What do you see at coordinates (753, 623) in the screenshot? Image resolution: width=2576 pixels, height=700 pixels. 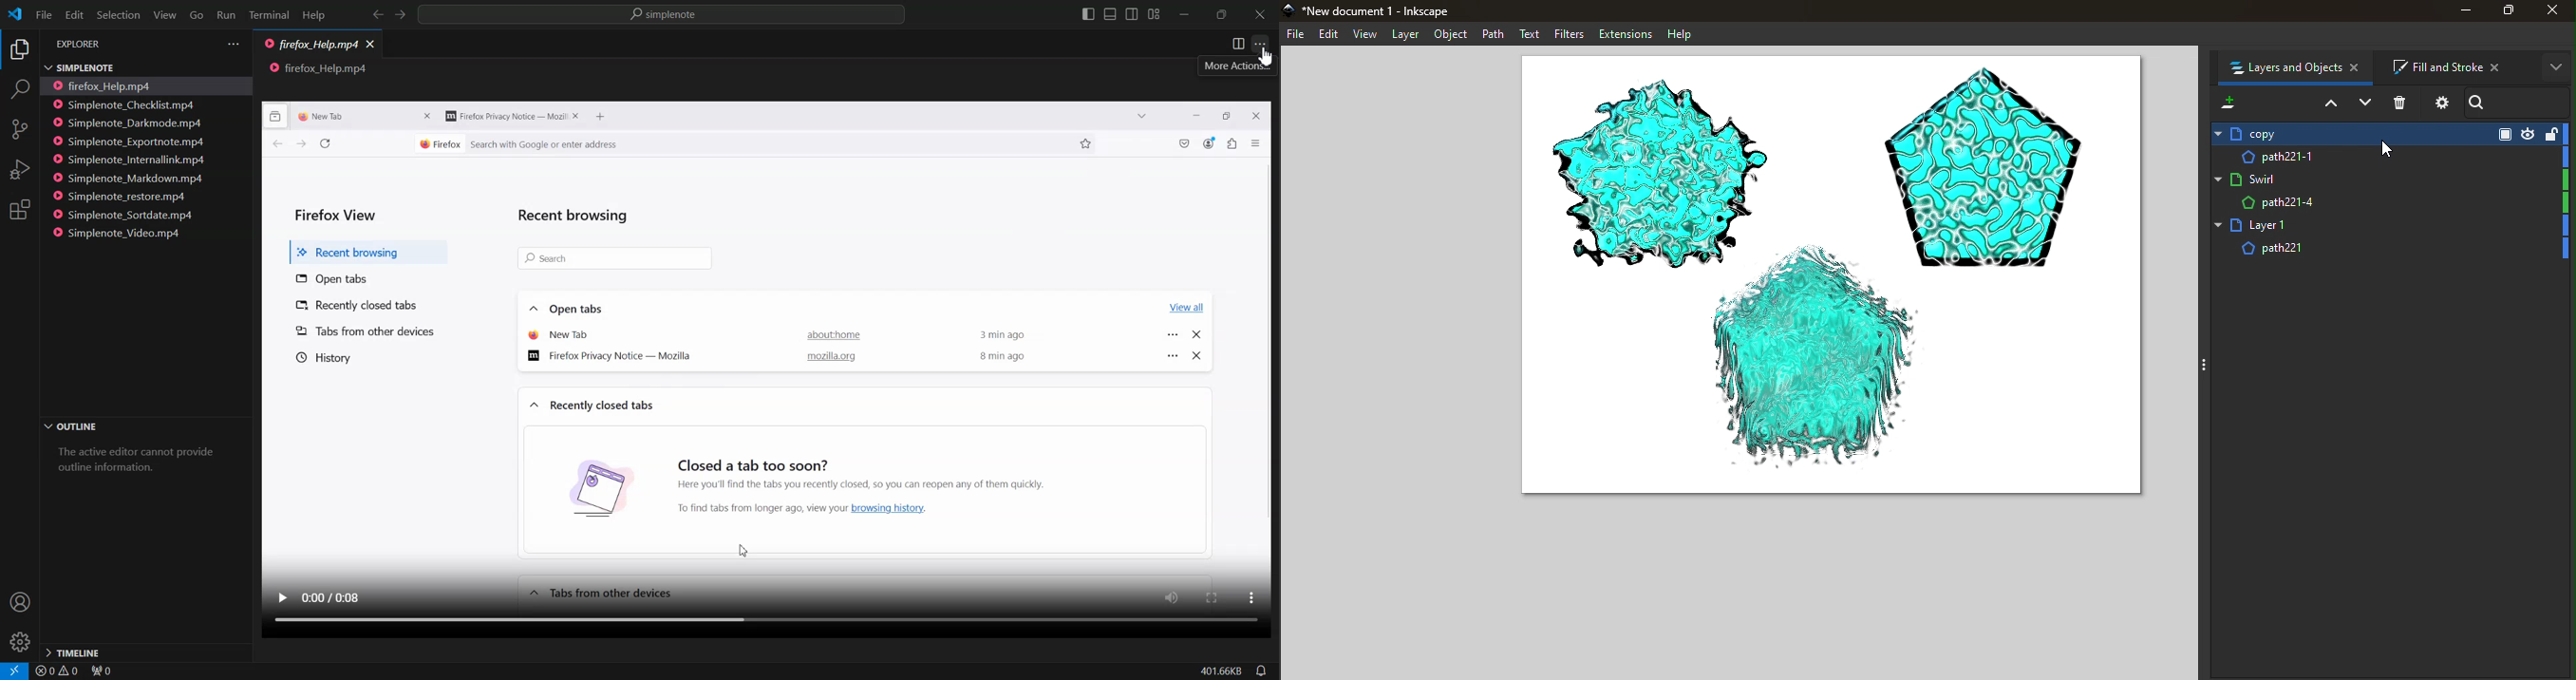 I see `Horizontal scroll bar` at bounding box center [753, 623].